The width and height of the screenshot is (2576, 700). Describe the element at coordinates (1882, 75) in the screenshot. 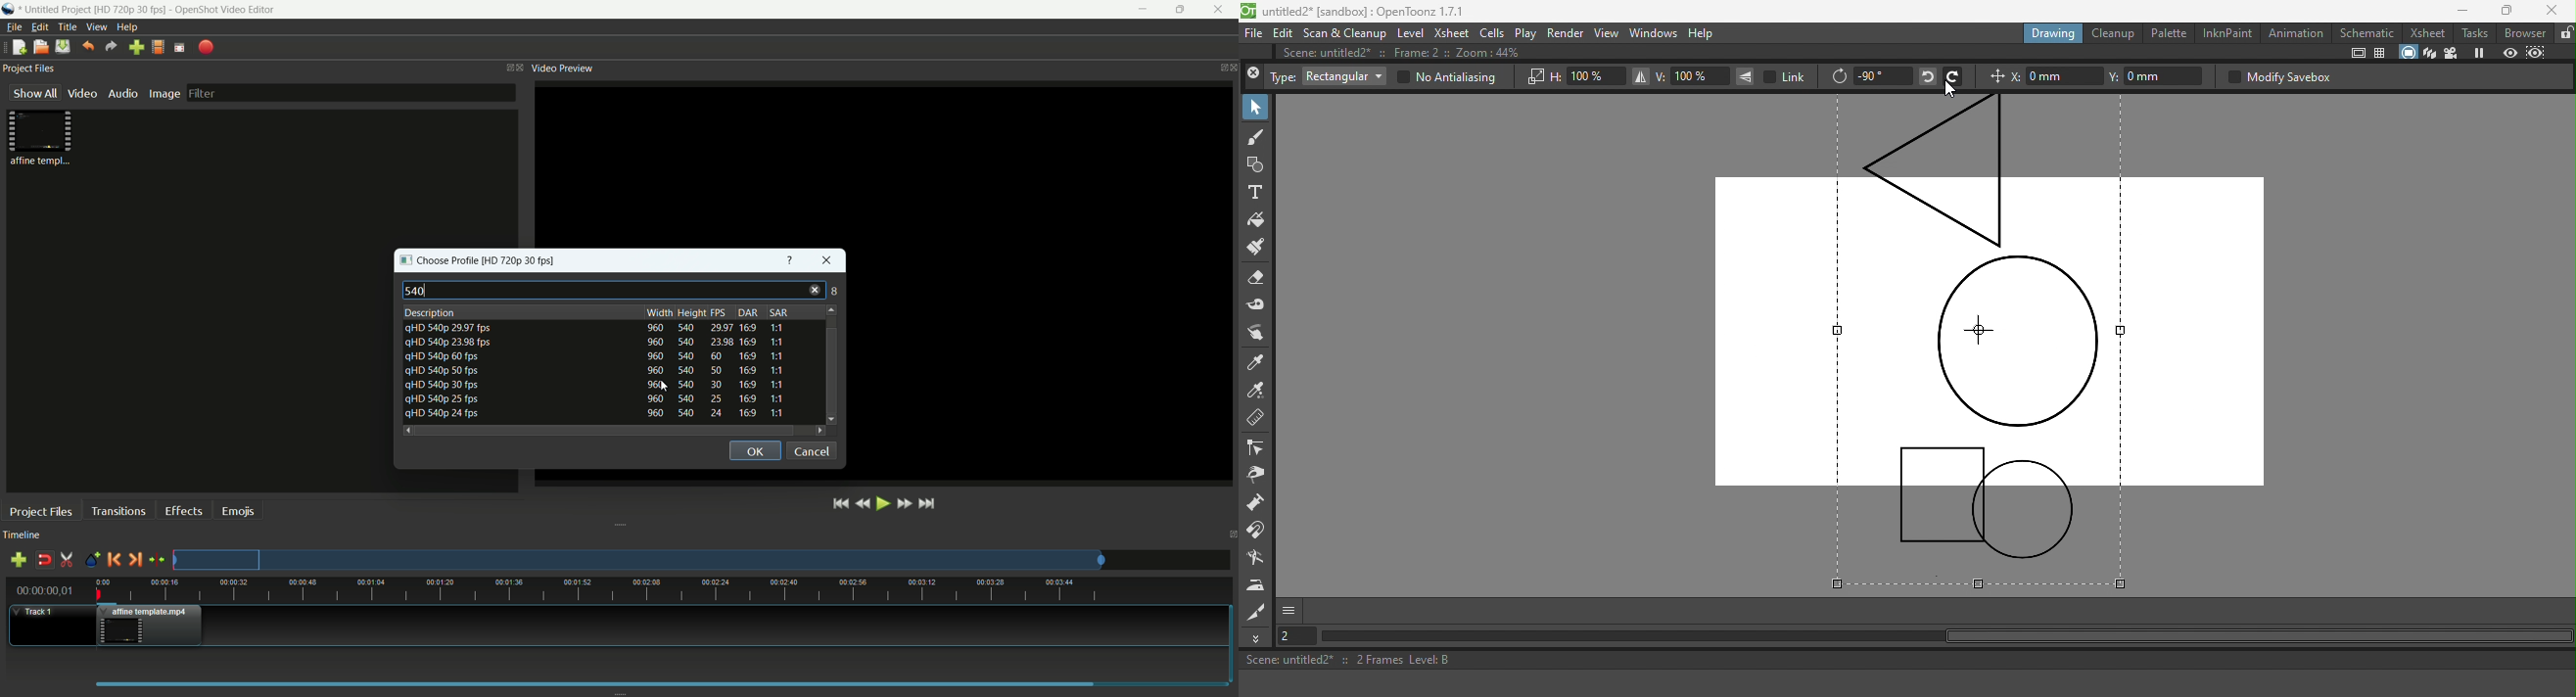

I see `-90` at that location.